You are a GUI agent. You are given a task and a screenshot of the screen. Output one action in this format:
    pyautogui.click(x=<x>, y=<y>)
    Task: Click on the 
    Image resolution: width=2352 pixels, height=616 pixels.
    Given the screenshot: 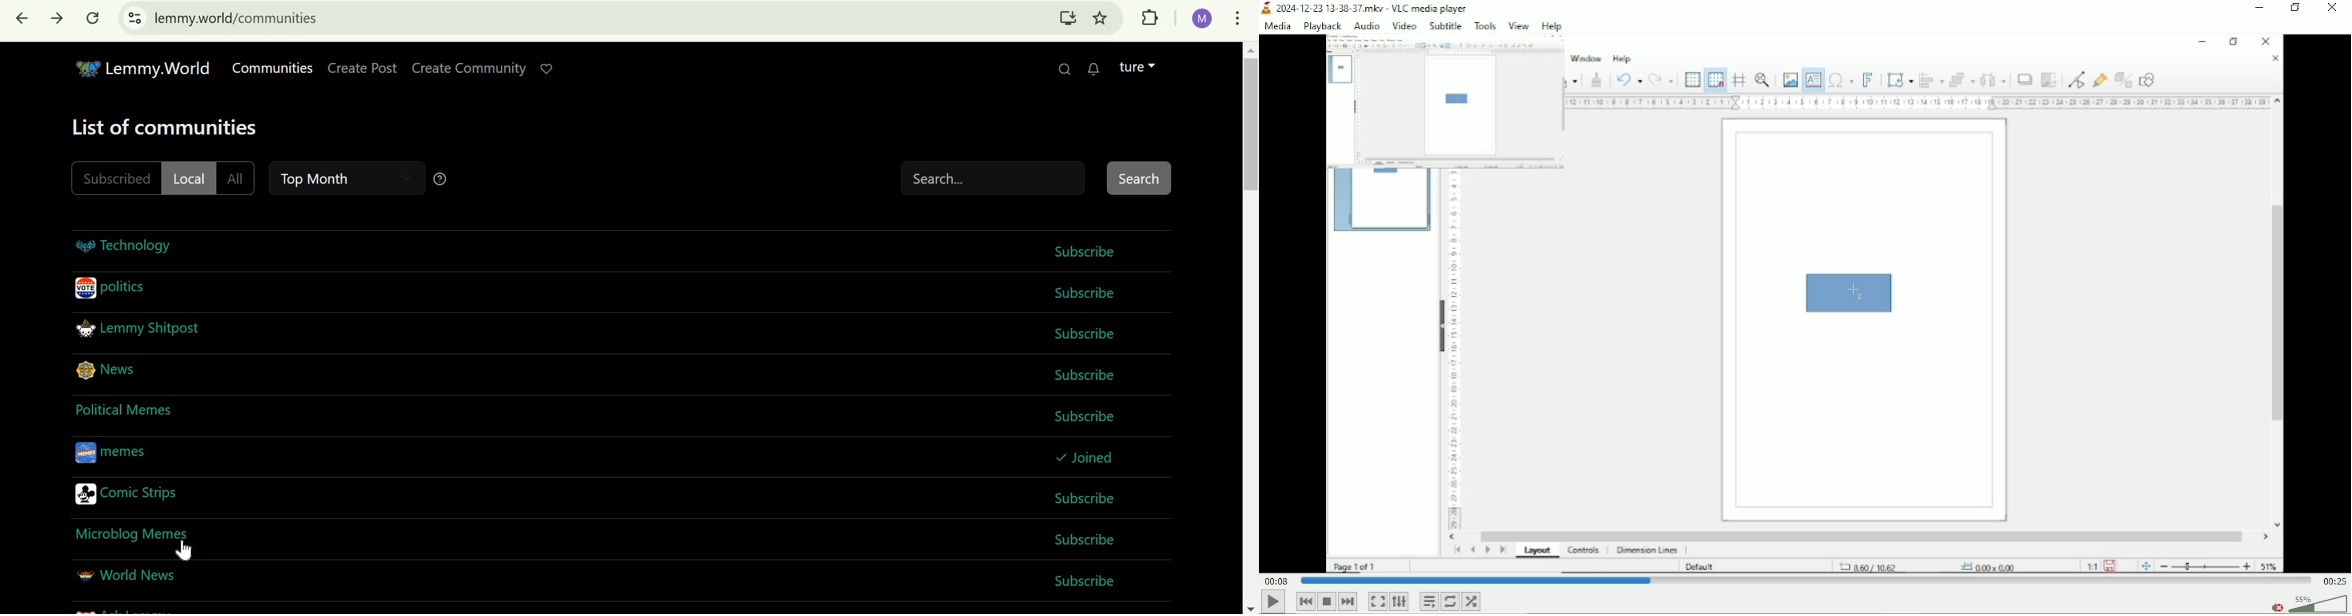 What is the action you would take?
    pyautogui.click(x=1365, y=25)
    